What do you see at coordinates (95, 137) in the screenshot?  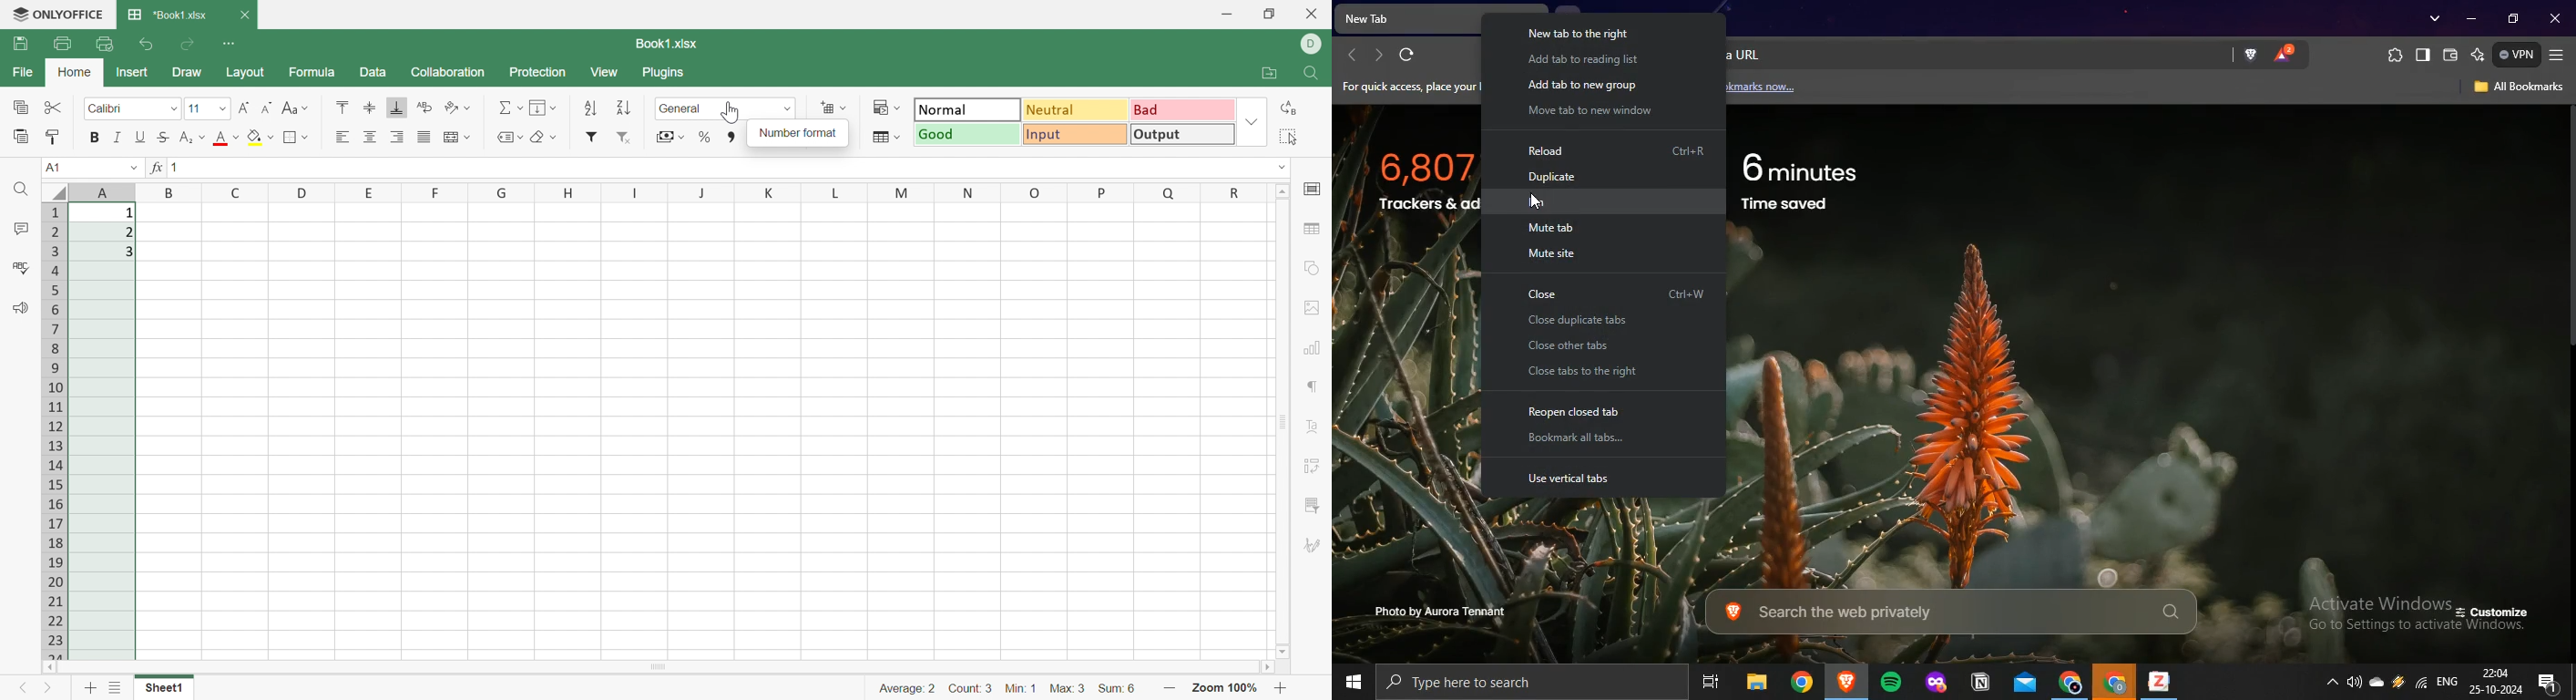 I see `Bold` at bounding box center [95, 137].